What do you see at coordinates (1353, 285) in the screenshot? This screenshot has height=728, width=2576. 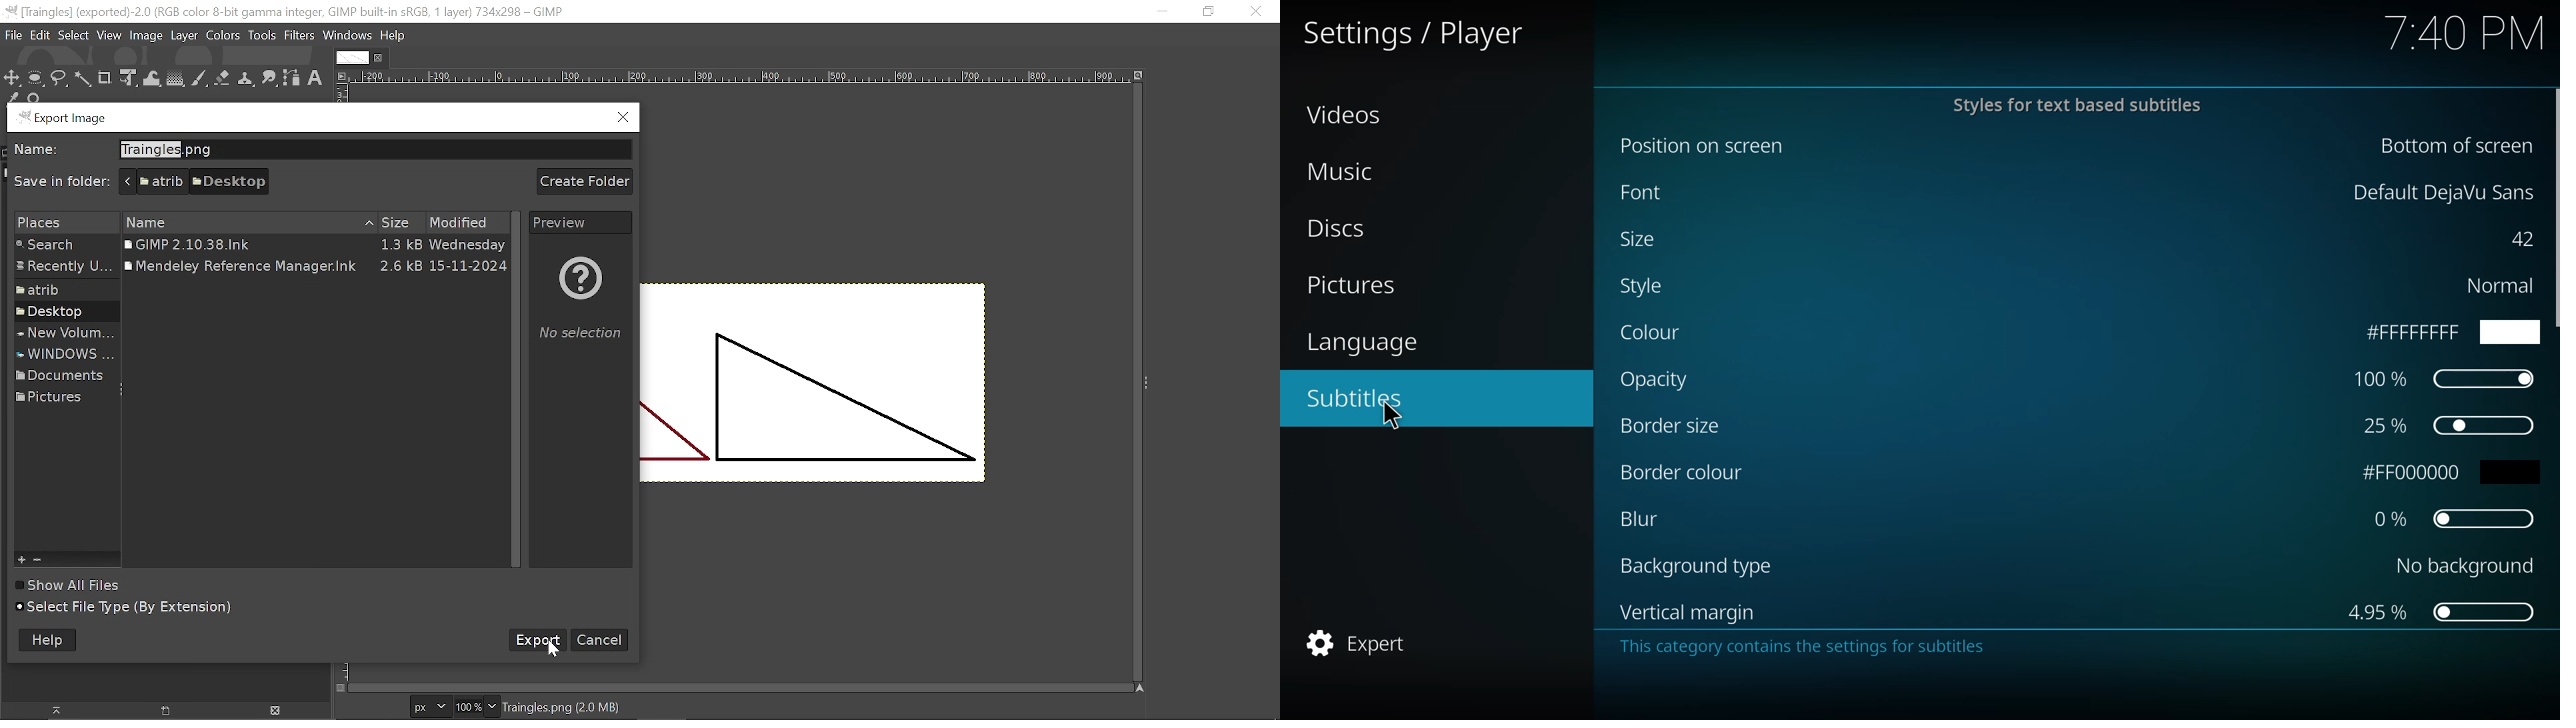 I see `pictures` at bounding box center [1353, 285].